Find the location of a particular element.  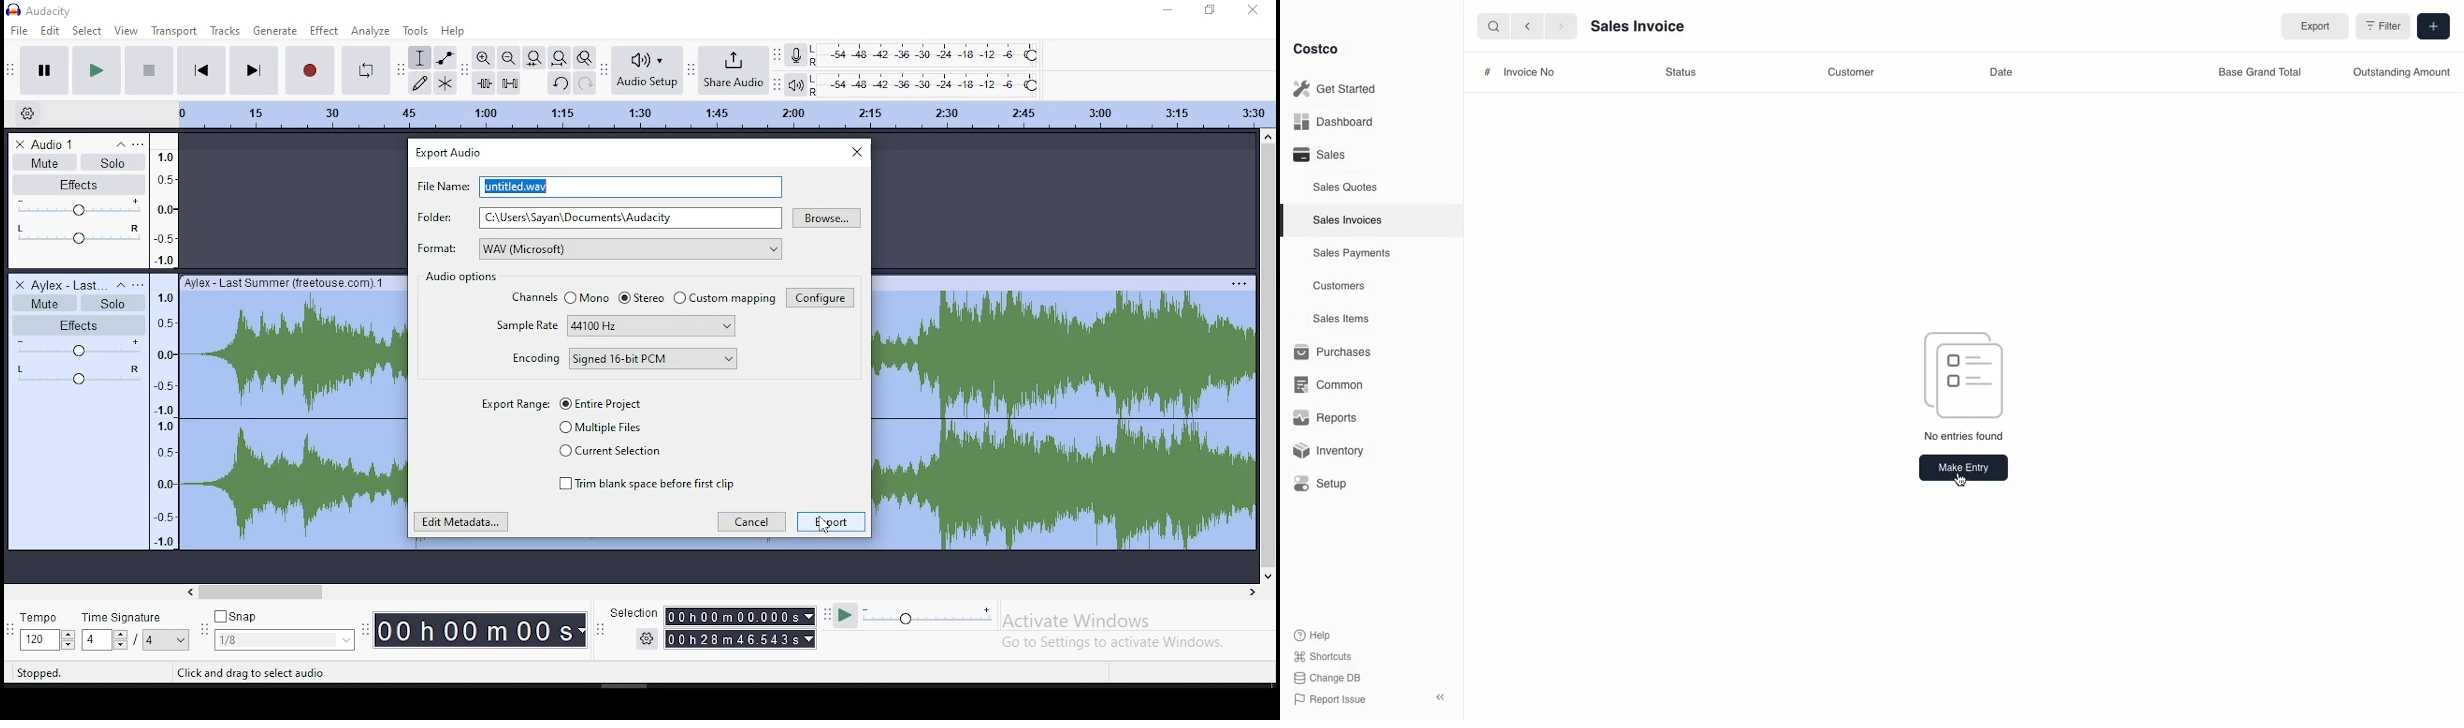

playback meter is located at coordinates (796, 83).